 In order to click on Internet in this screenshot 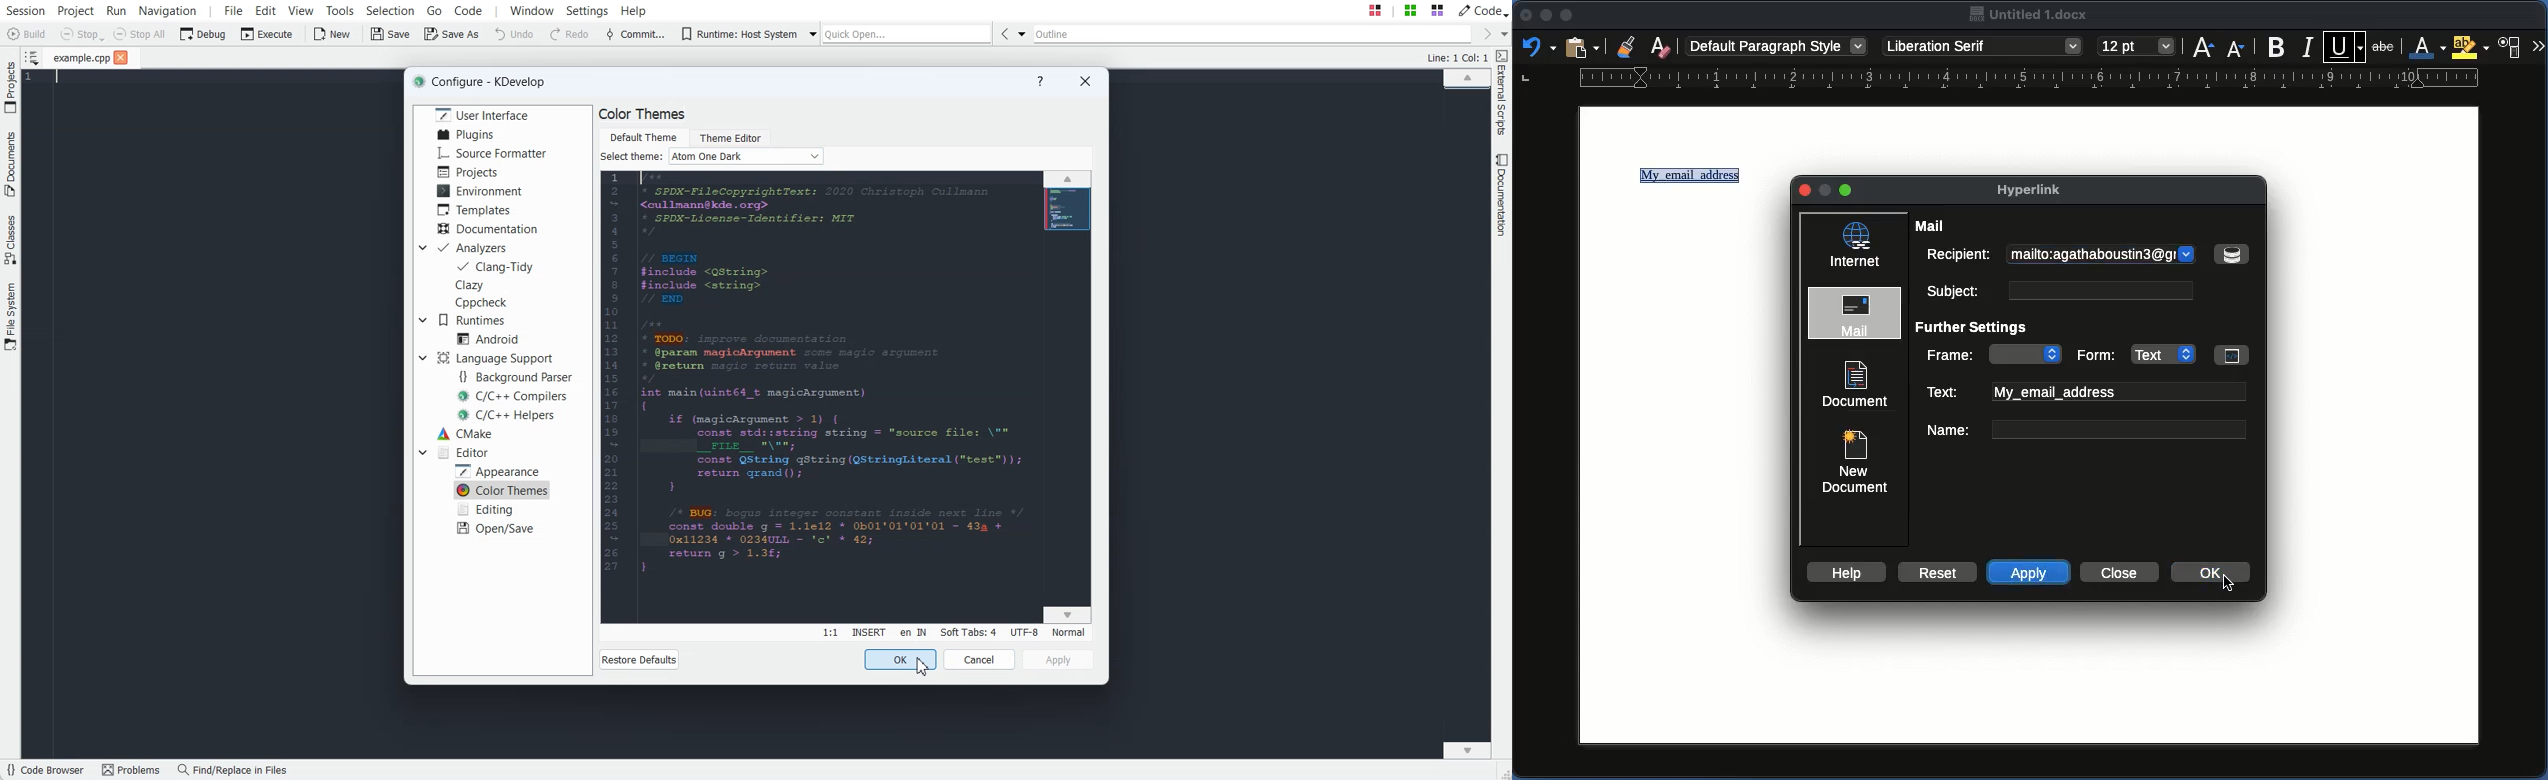, I will do `click(1856, 245)`.